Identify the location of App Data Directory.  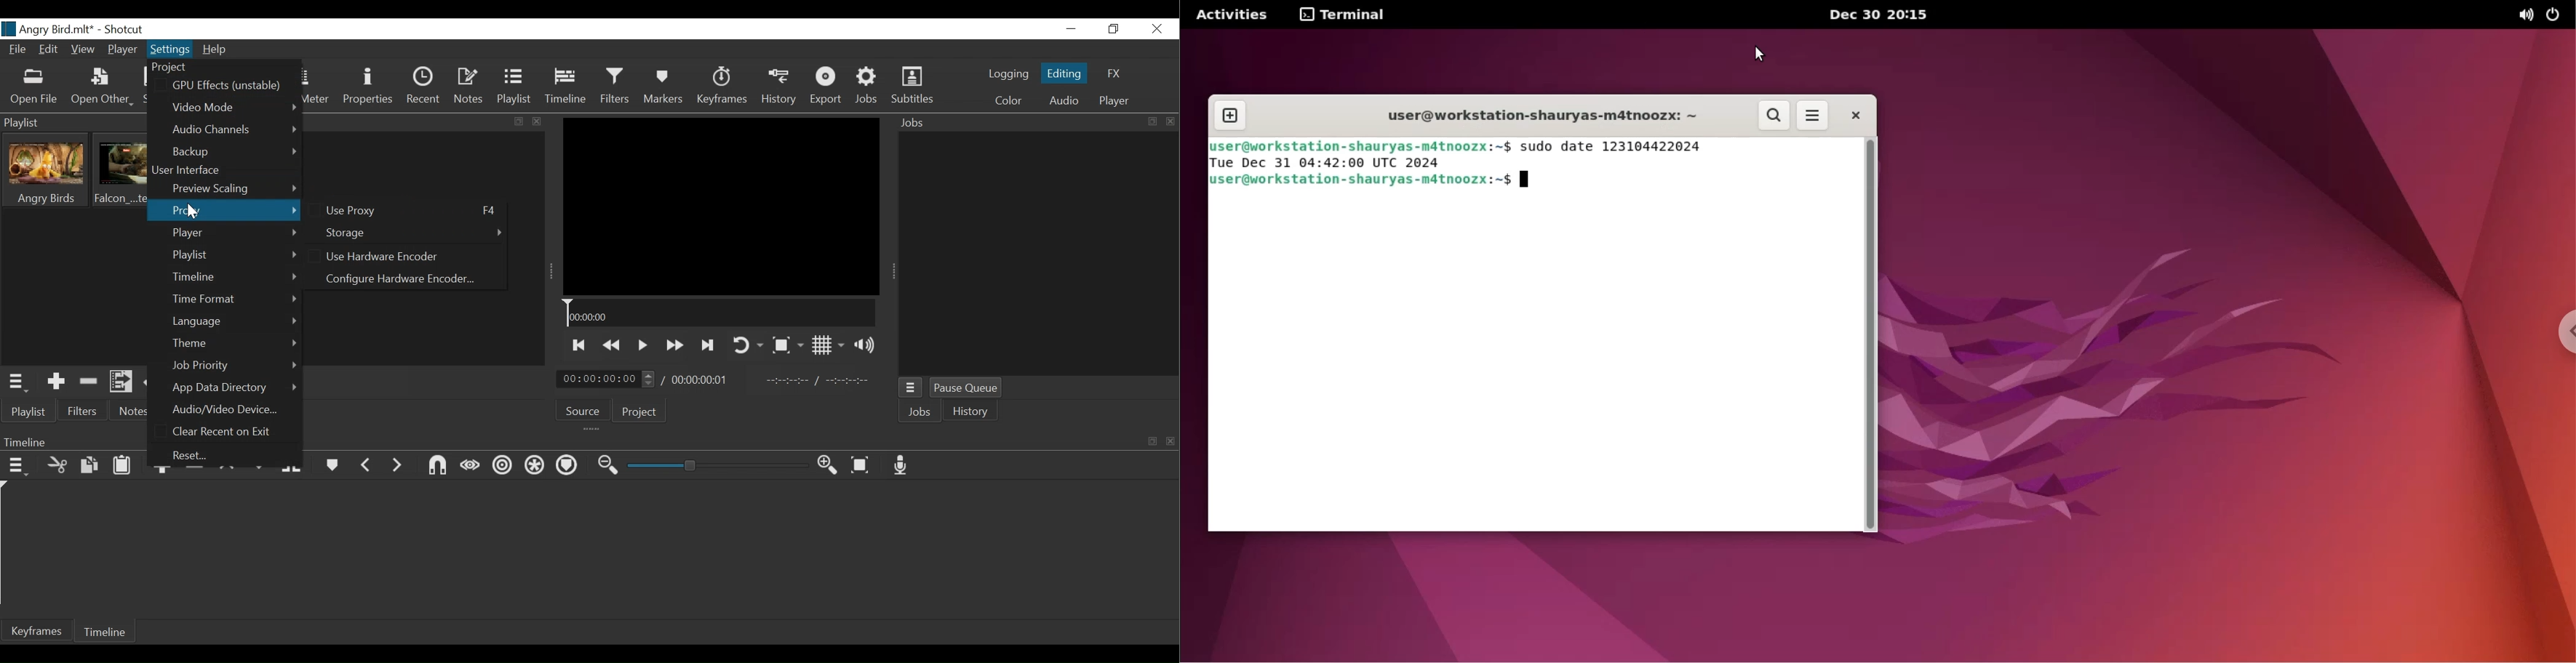
(234, 387).